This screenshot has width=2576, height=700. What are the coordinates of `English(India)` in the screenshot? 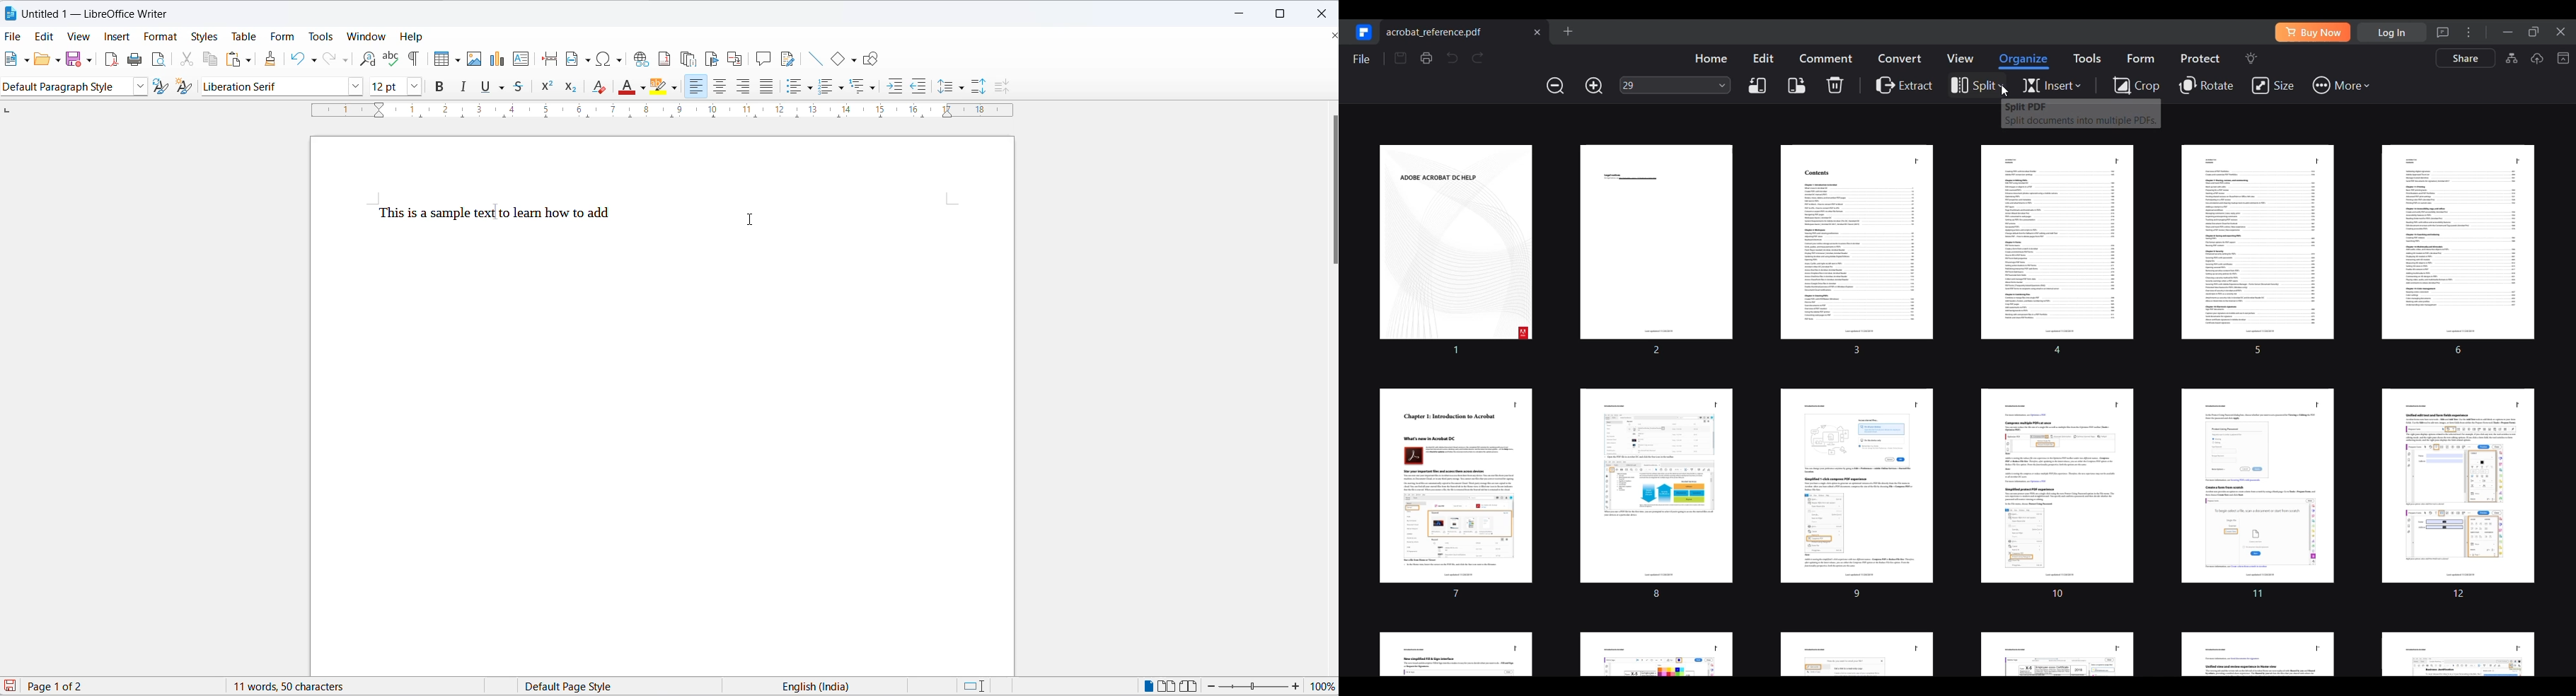 It's located at (824, 686).